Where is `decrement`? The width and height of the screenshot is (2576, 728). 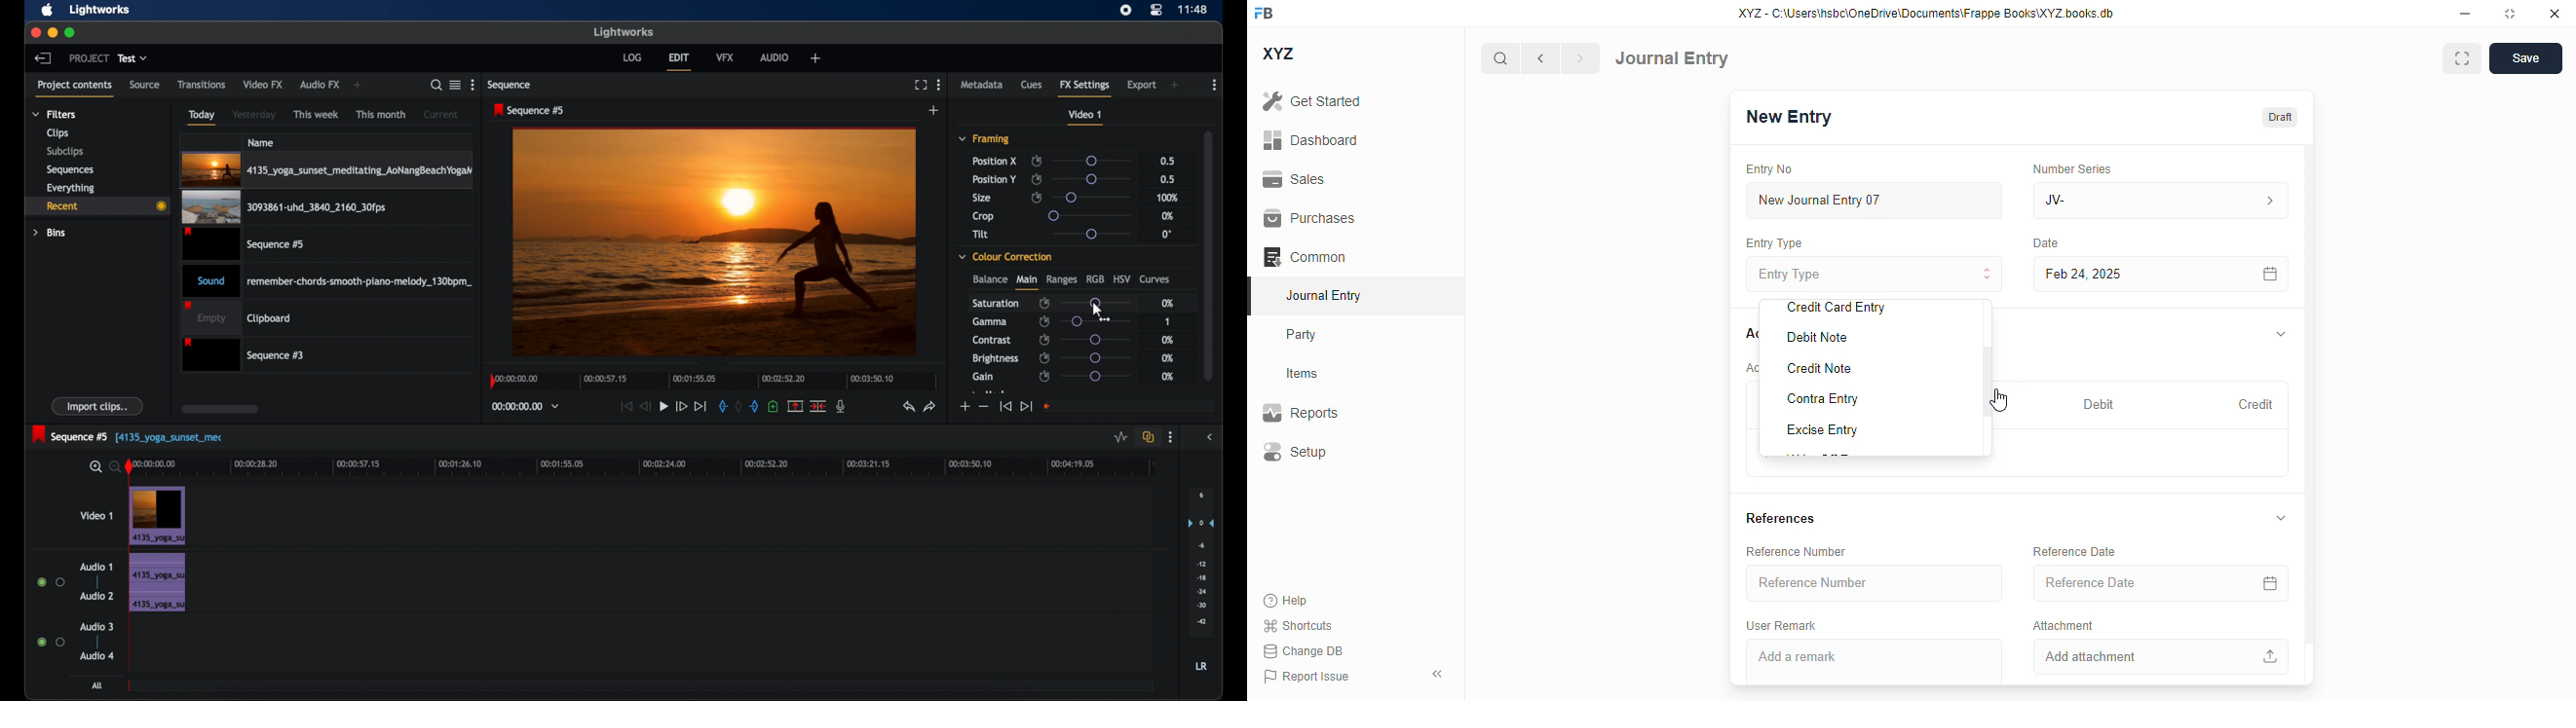 decrement is located at coordinates (983, 407).